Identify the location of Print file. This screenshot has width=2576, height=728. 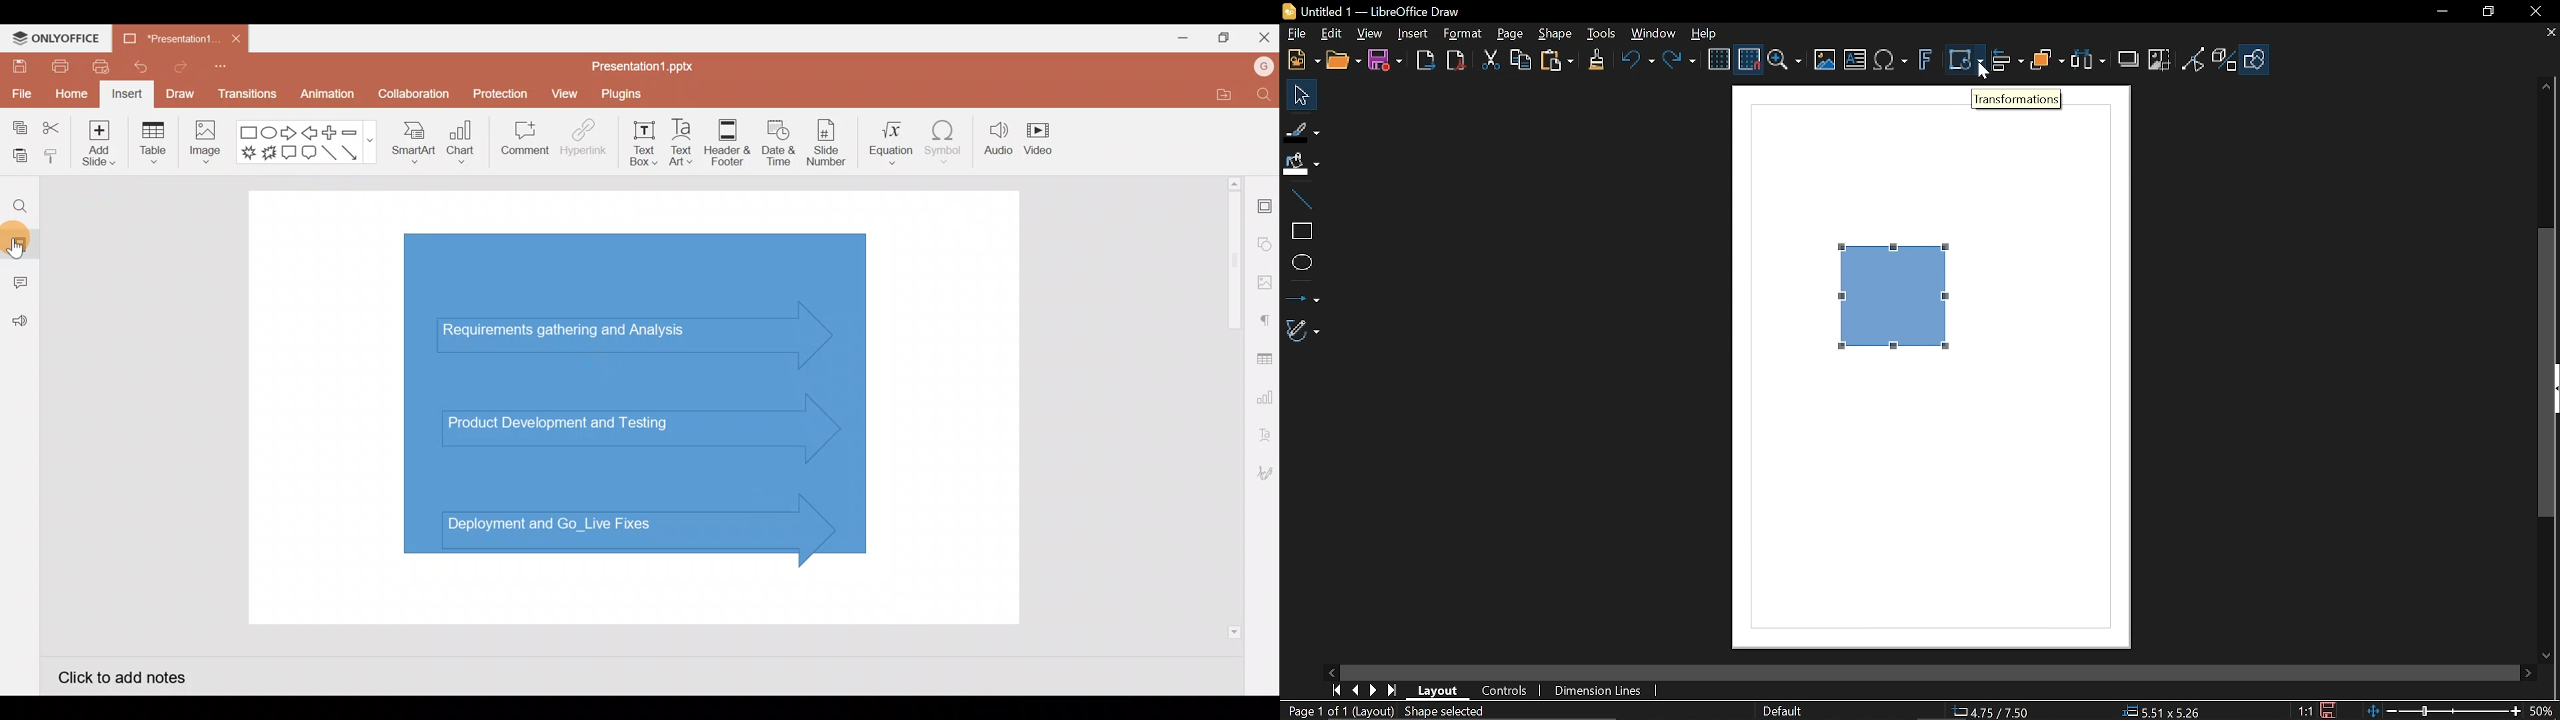
(55, 67).